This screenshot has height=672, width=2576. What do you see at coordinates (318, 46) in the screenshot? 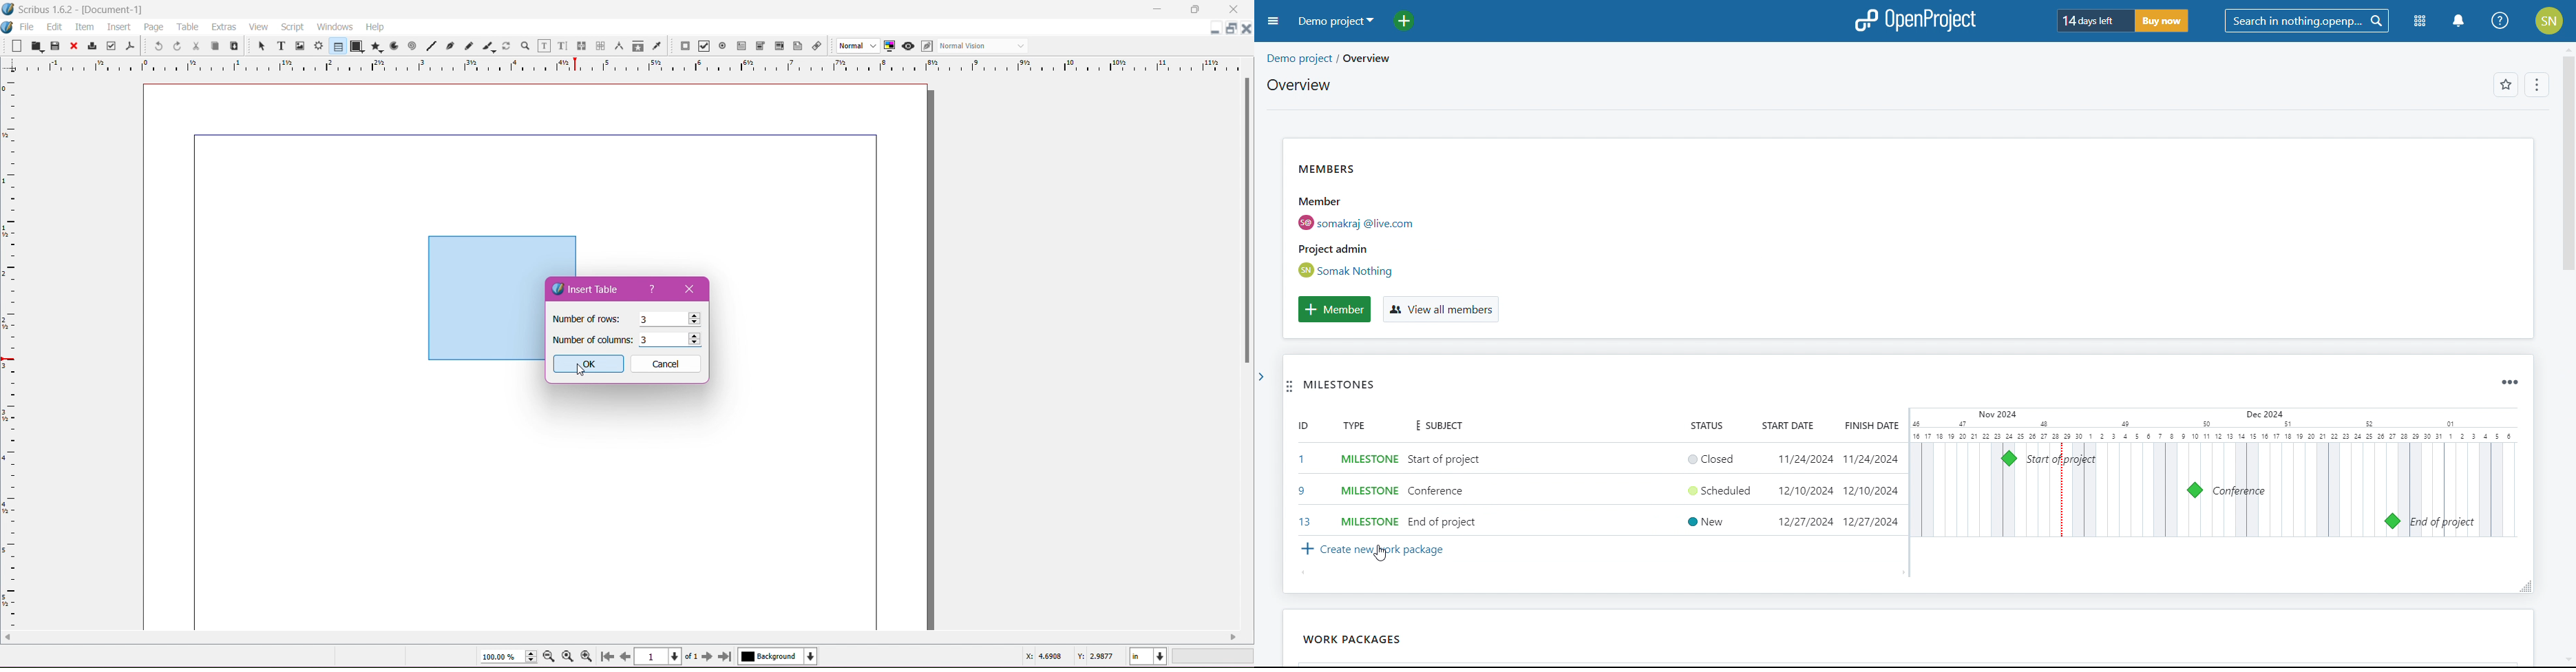
I see `Render Frame` at bounding box center [318, 46].